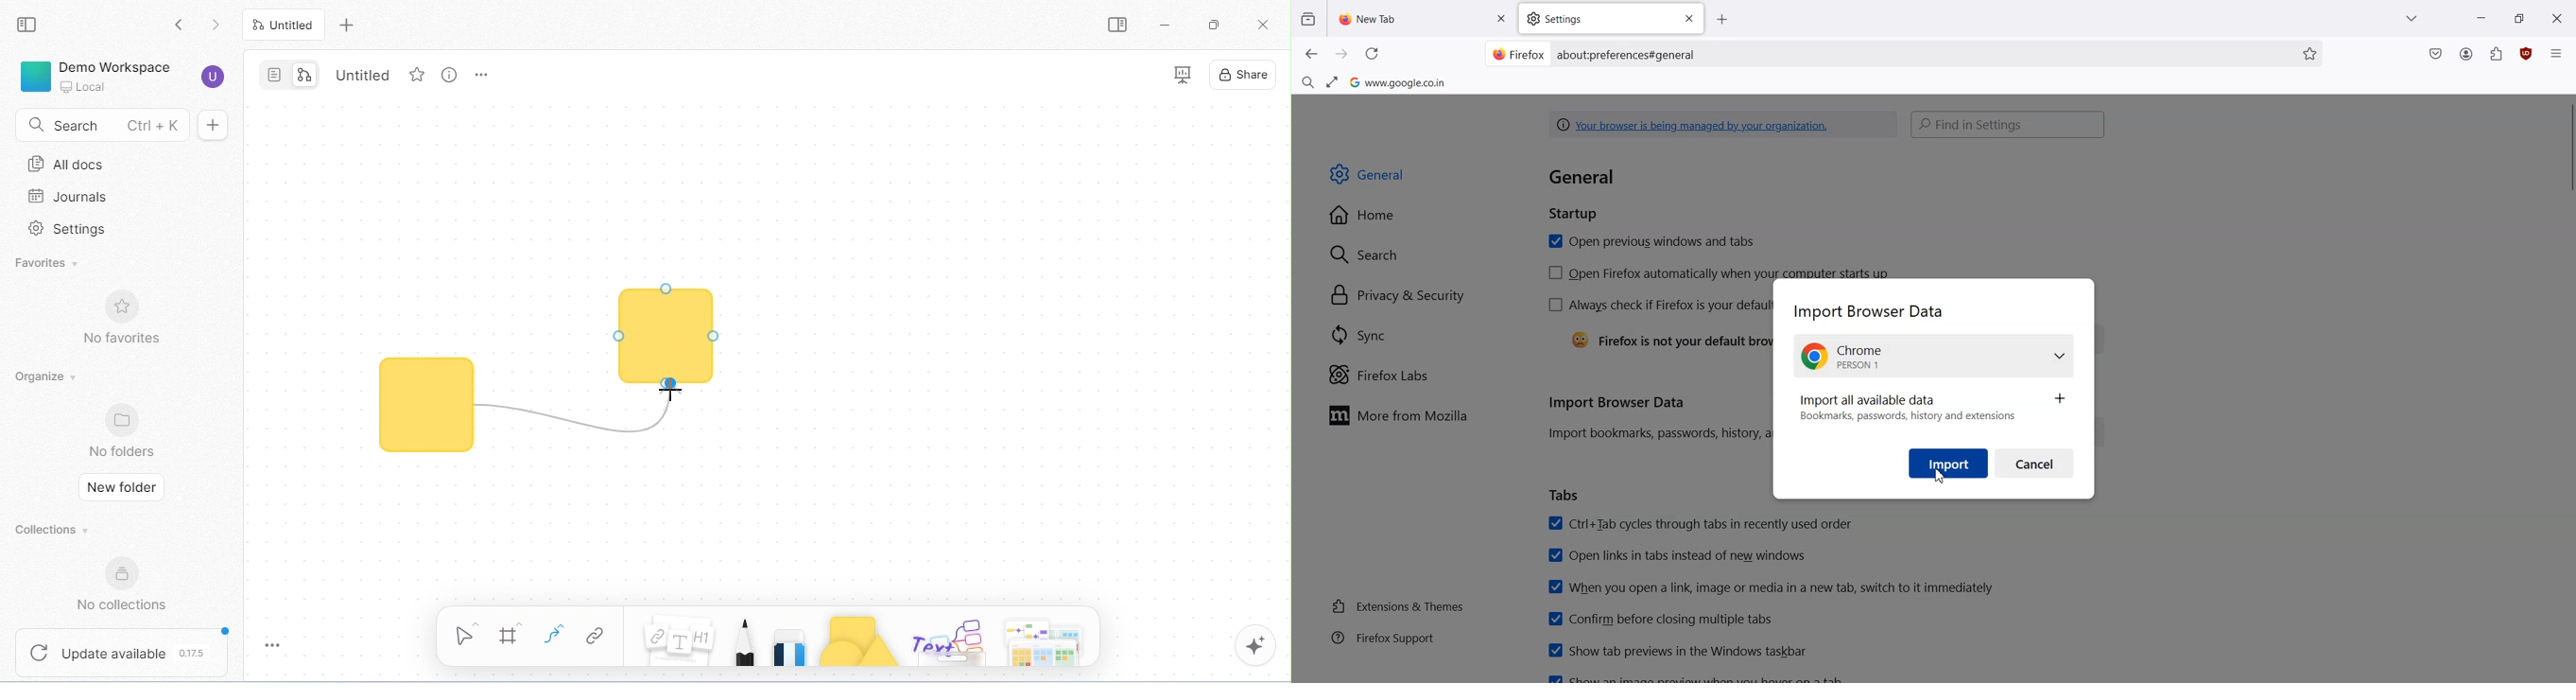  I want to click on link, so click(598, 637).